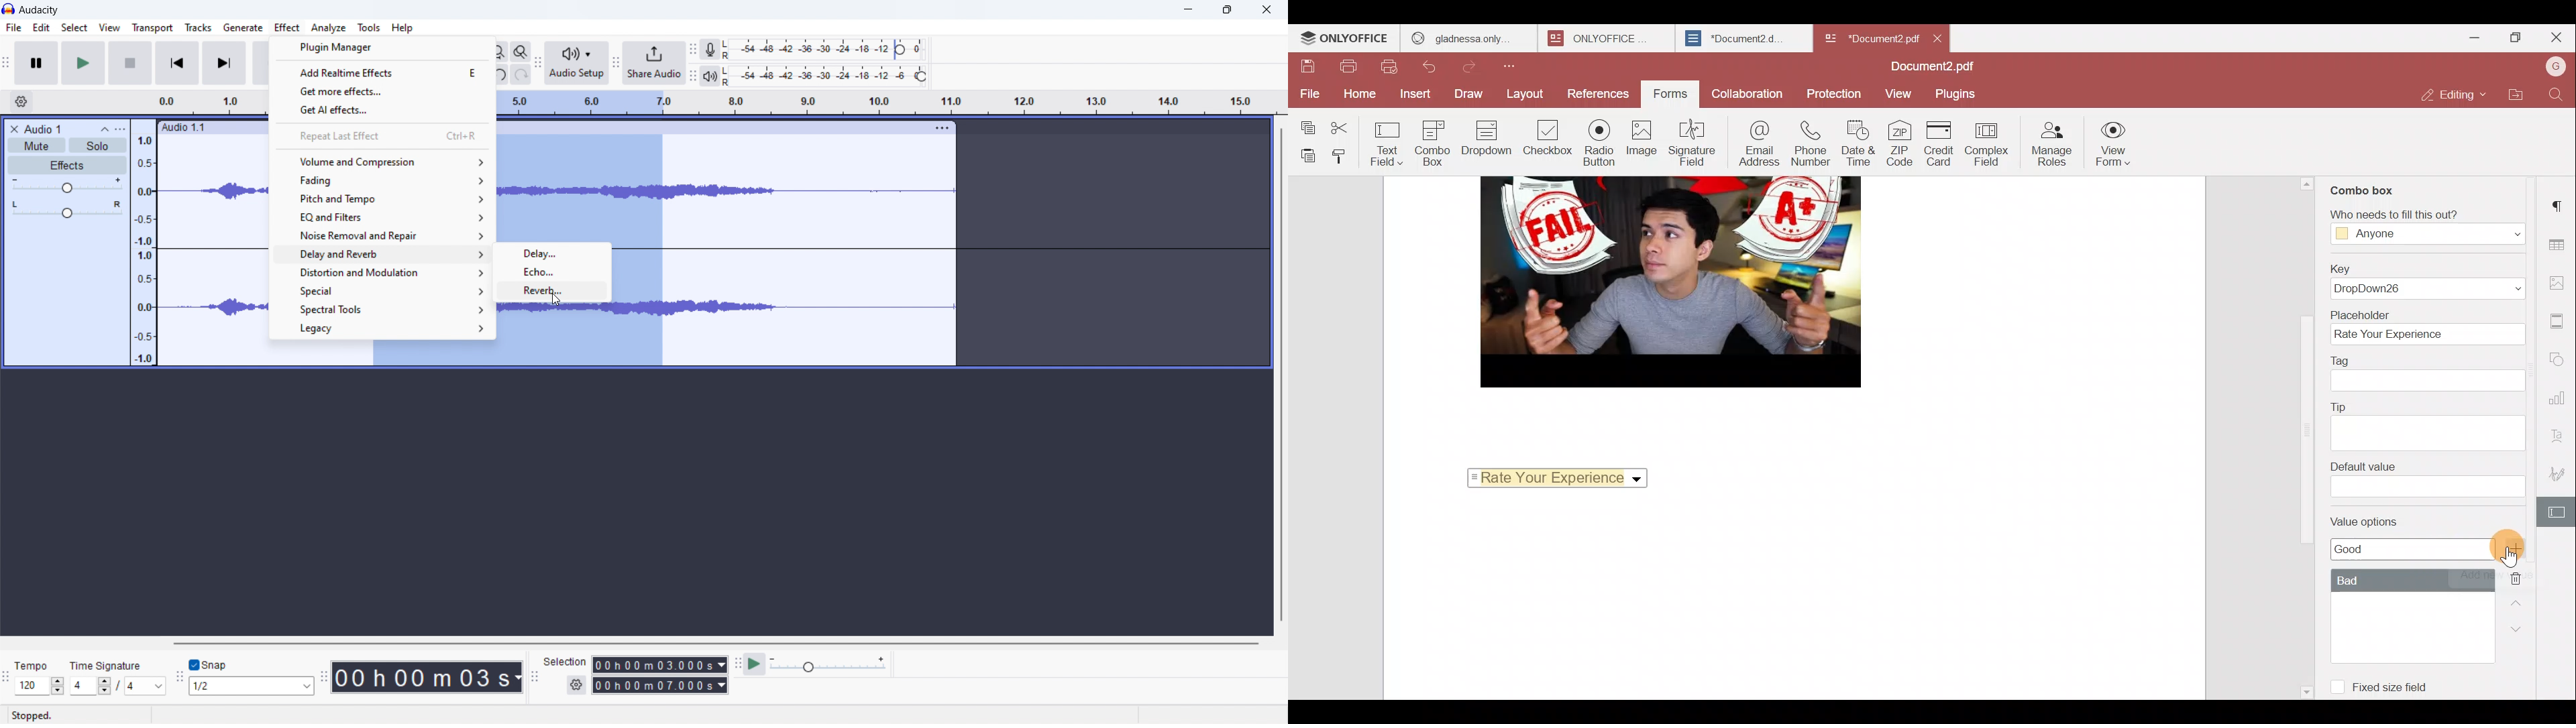 This screenshot has height=728, width=2576. Describe the element at coordinates (1595, 92) in the screenshot. I see `References` at that location.